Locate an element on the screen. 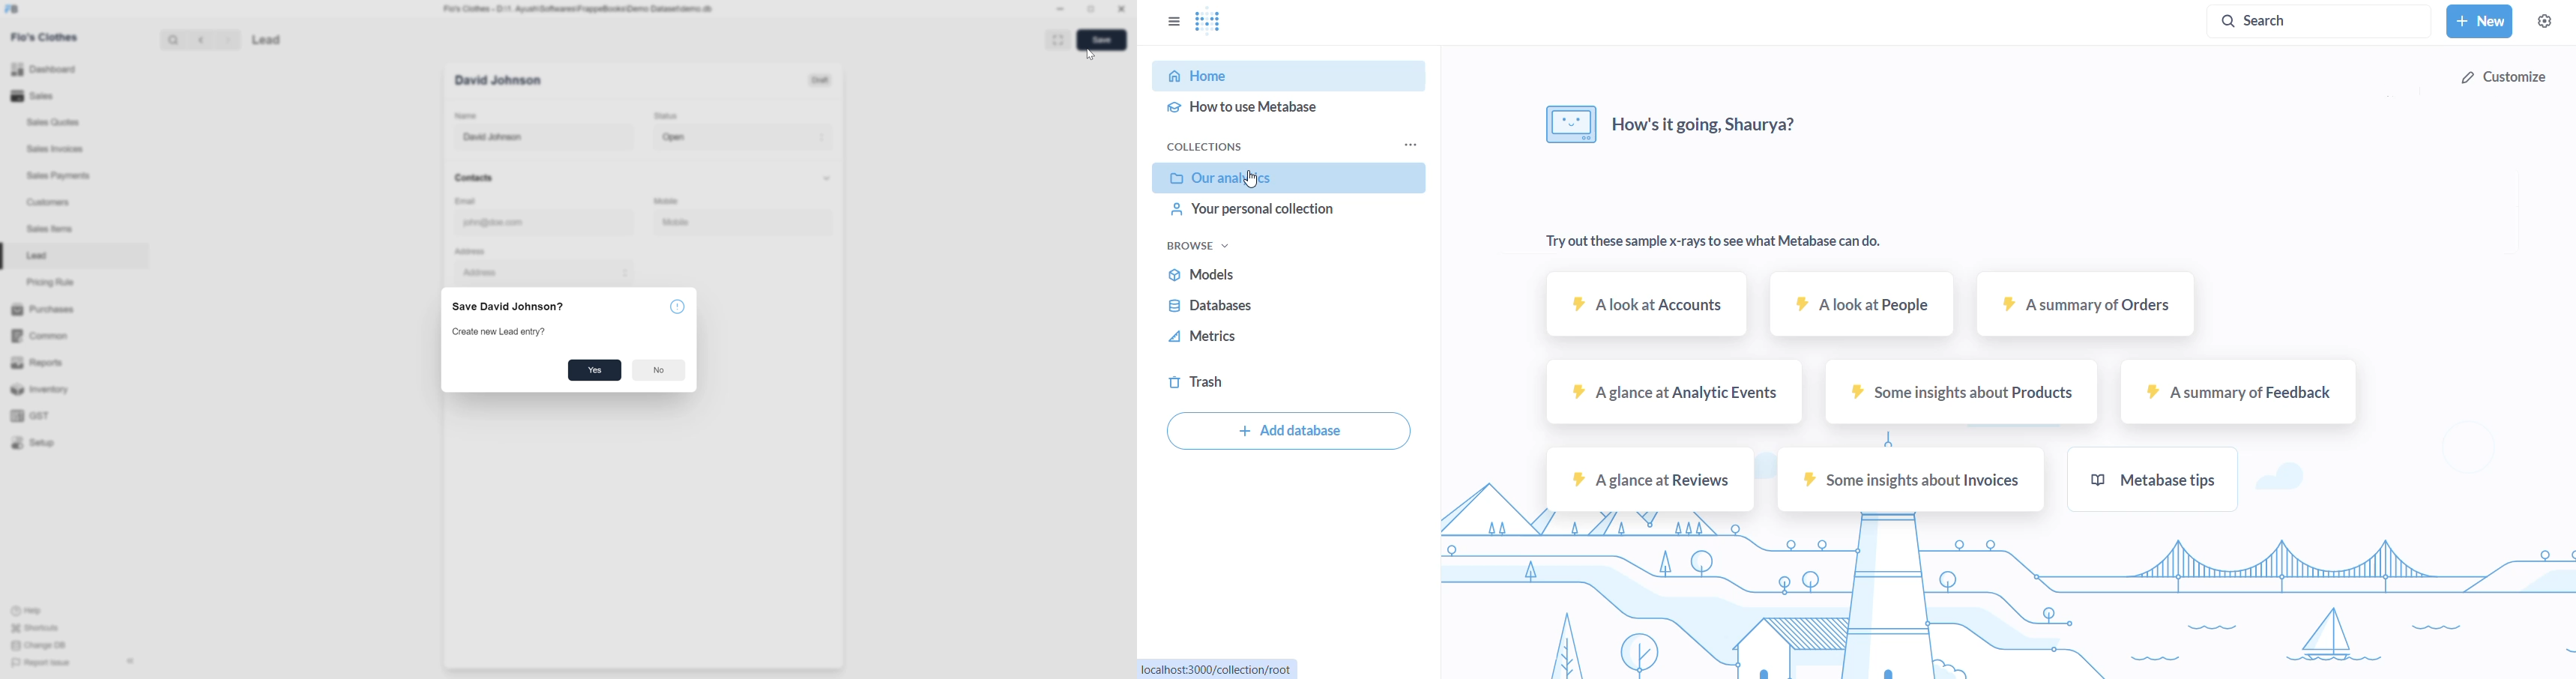 Image resolution: width=2576 pixels, height=700 pixels. Name is located at coordinates (466, 116).